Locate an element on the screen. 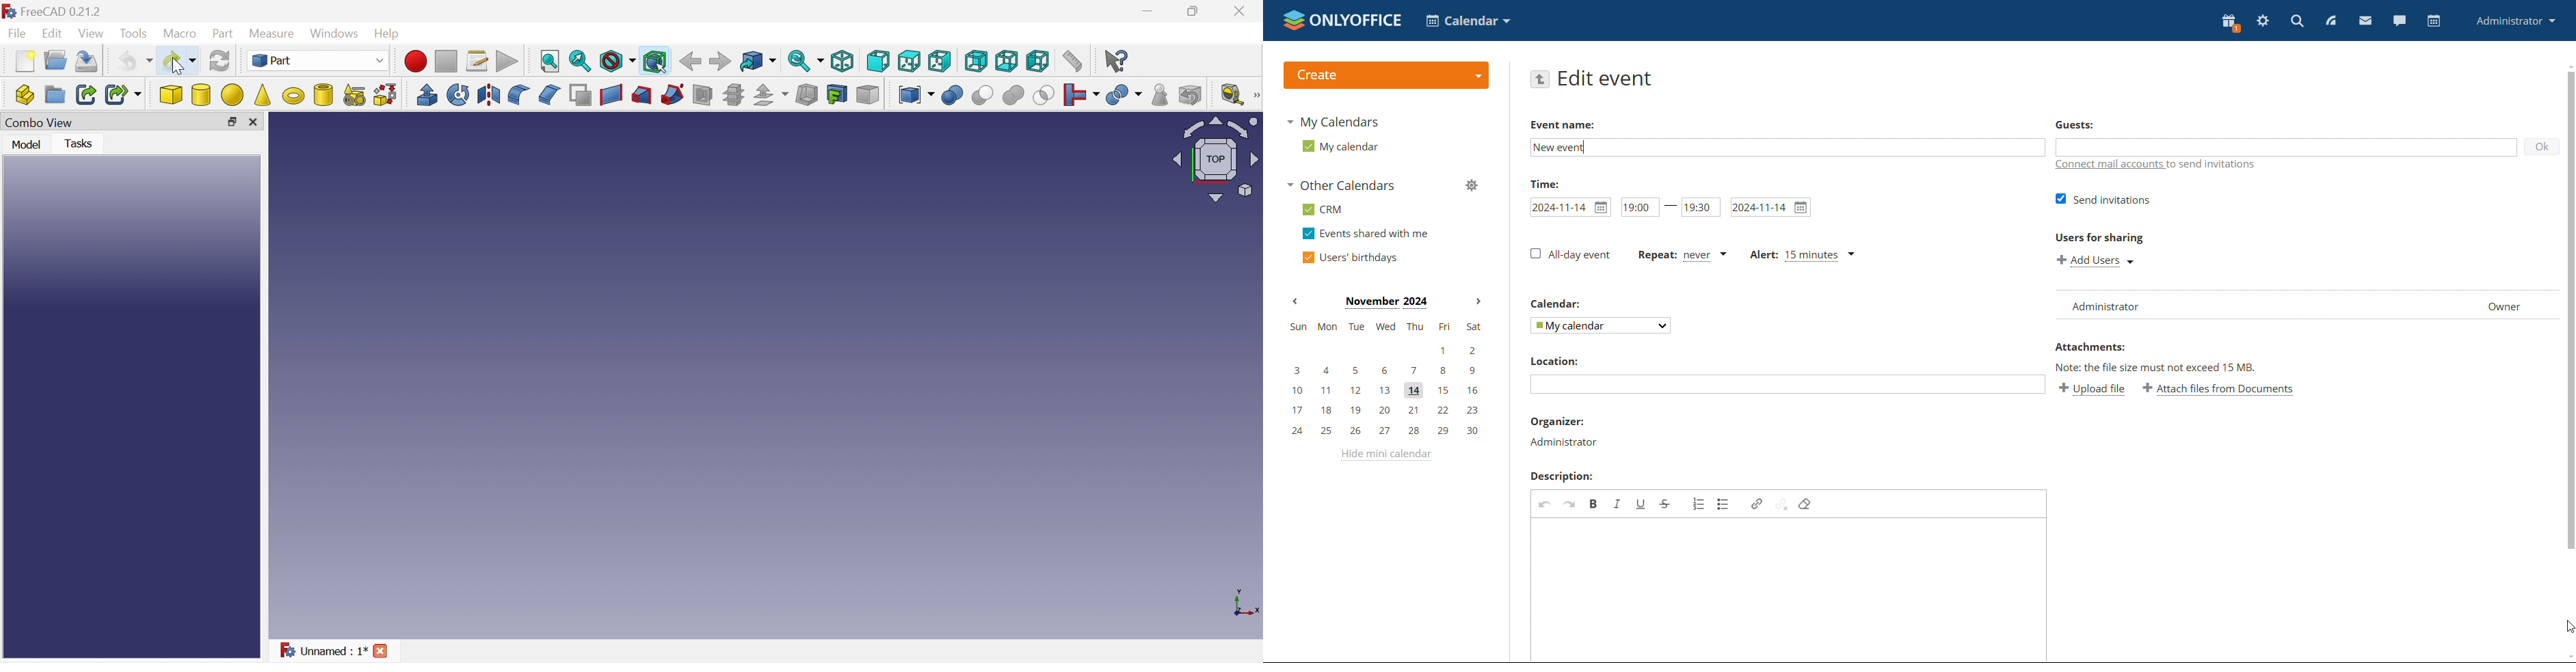 This screenshot has width=2576, height=672. Offset: is located at coordinates (771, 95).